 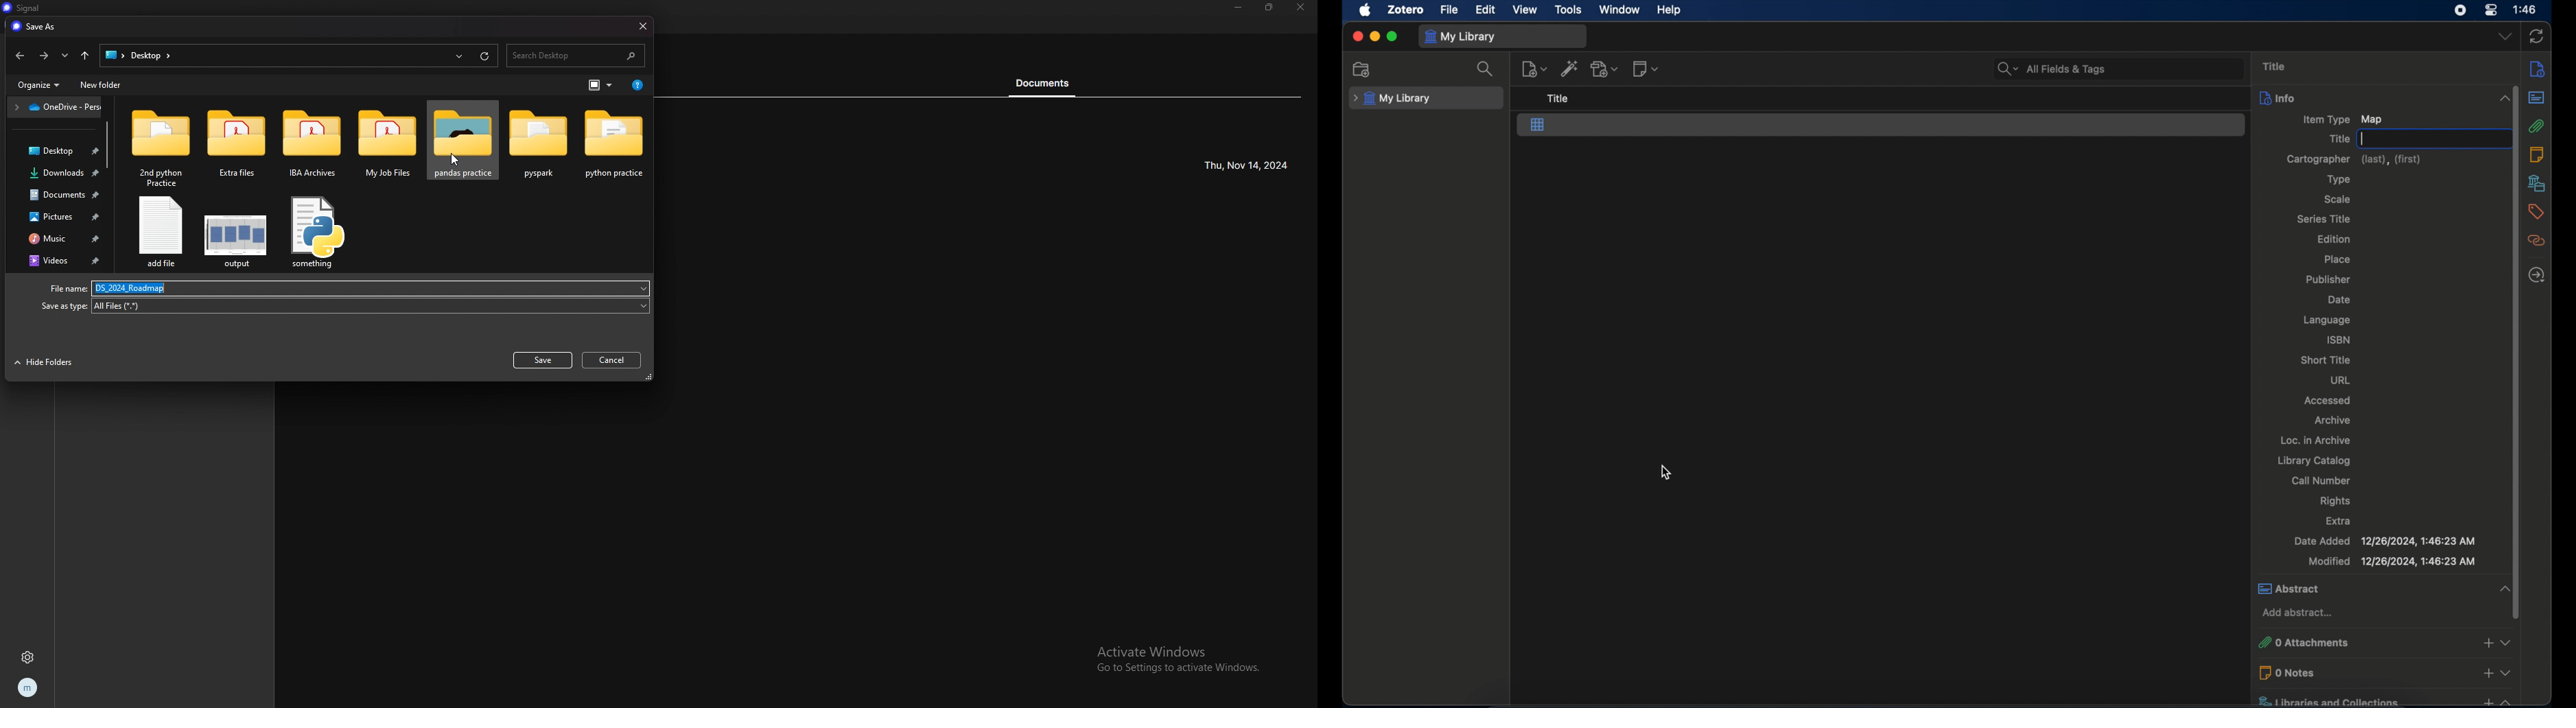 What do you see at coordinates (388, 142) in the screenshot?
I see `folder` at bounding box center [388, 142].